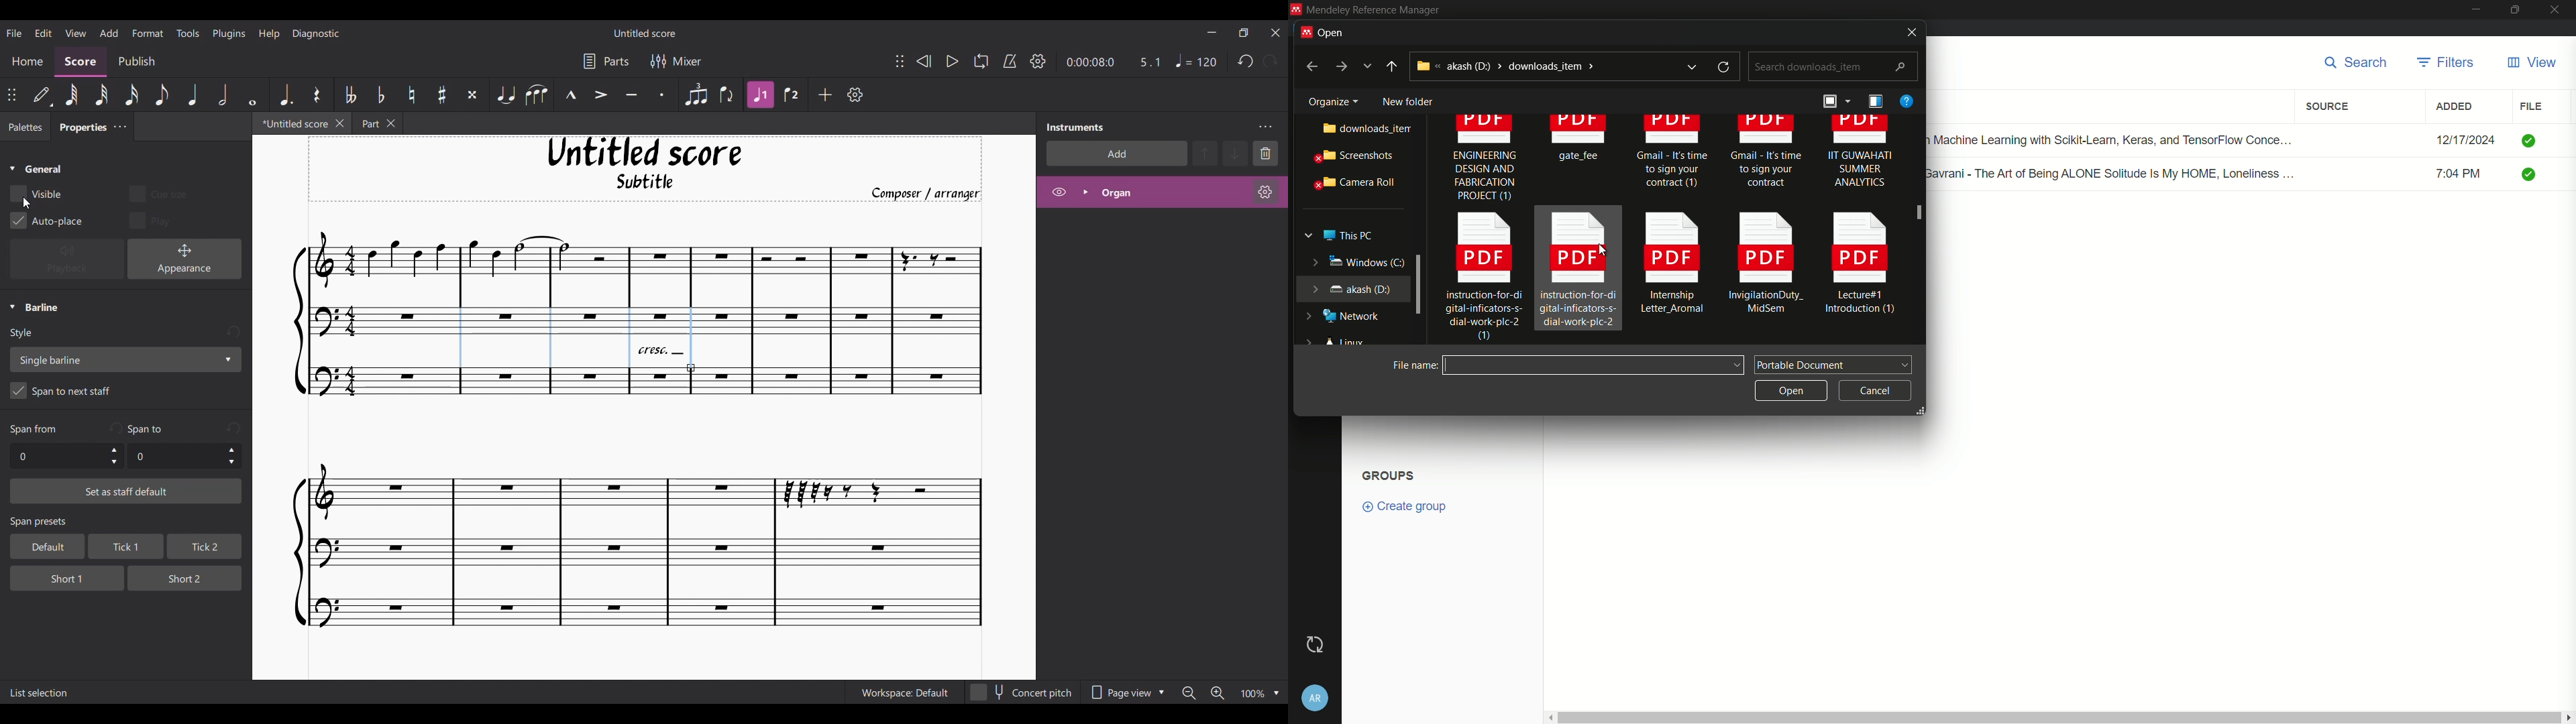  I want to click on arrange, so click(1834, 103).